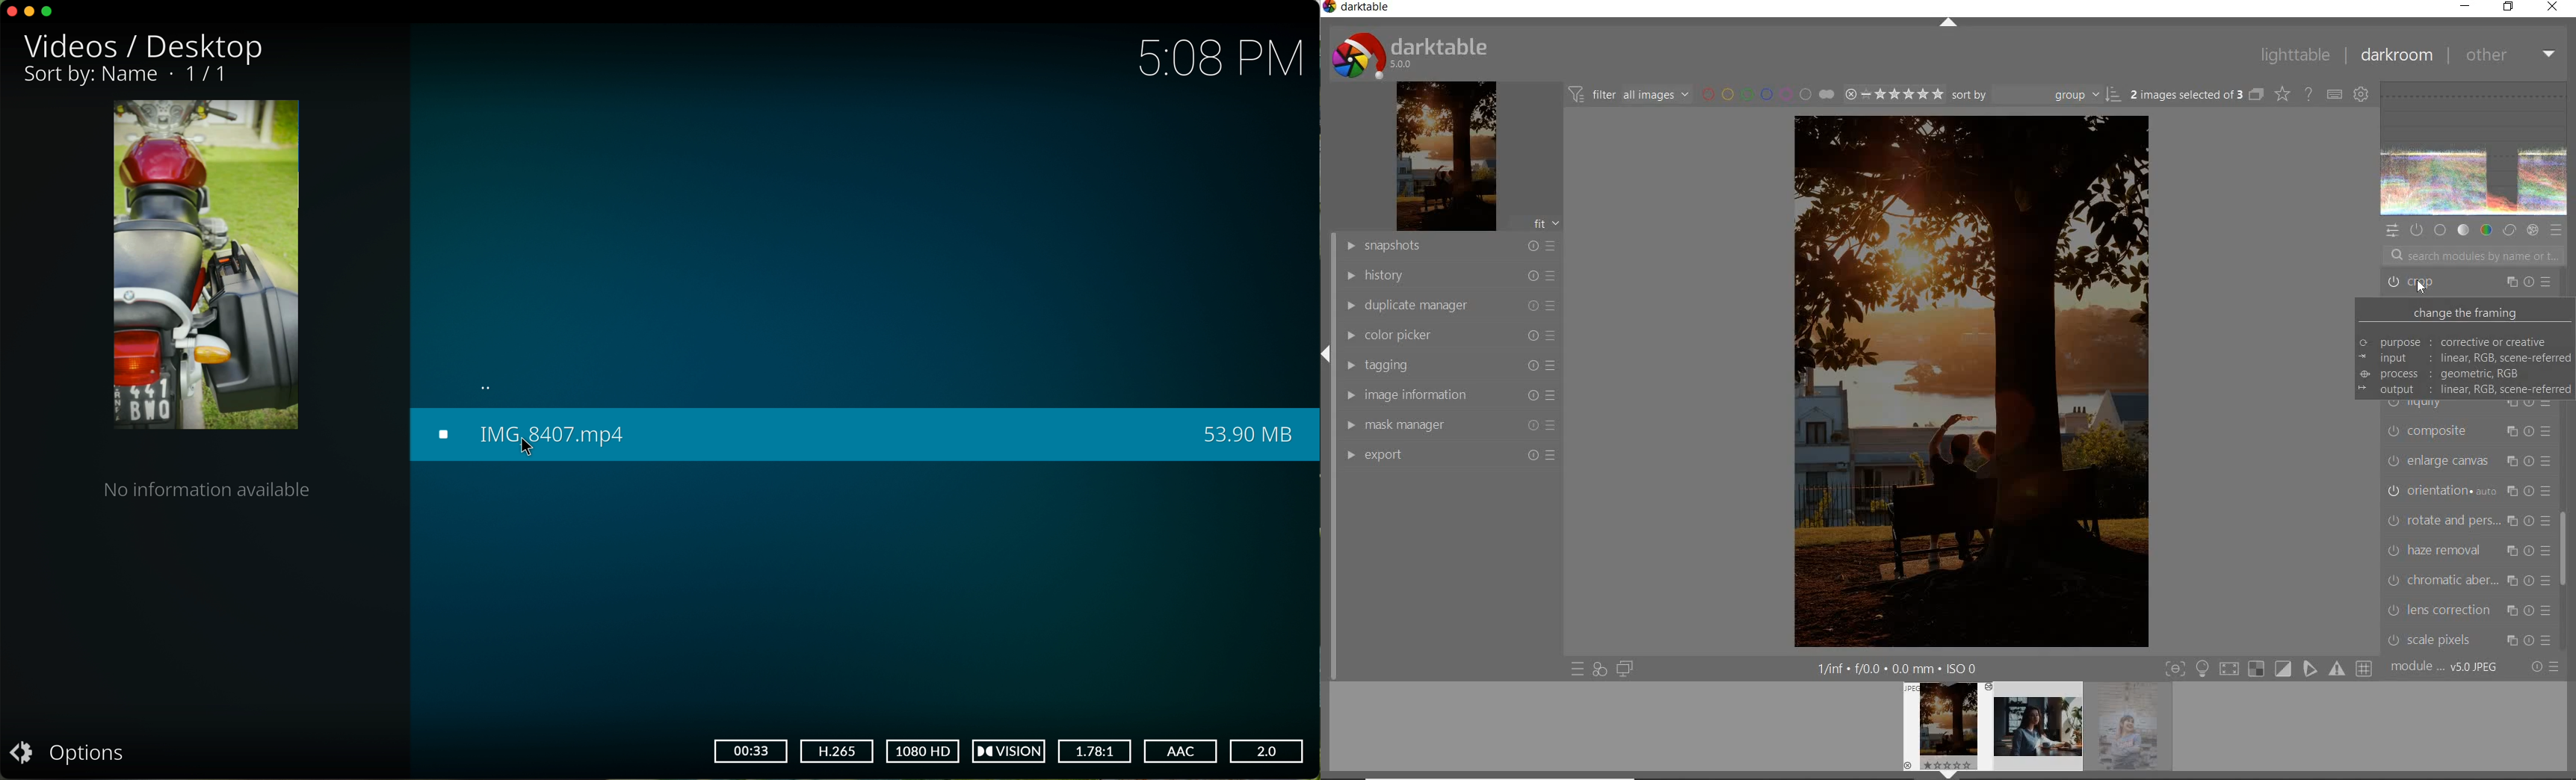  What do you see at coordinates (205, 268) in the screenshot?
I see `video preview` at bounding box center [205, 268].